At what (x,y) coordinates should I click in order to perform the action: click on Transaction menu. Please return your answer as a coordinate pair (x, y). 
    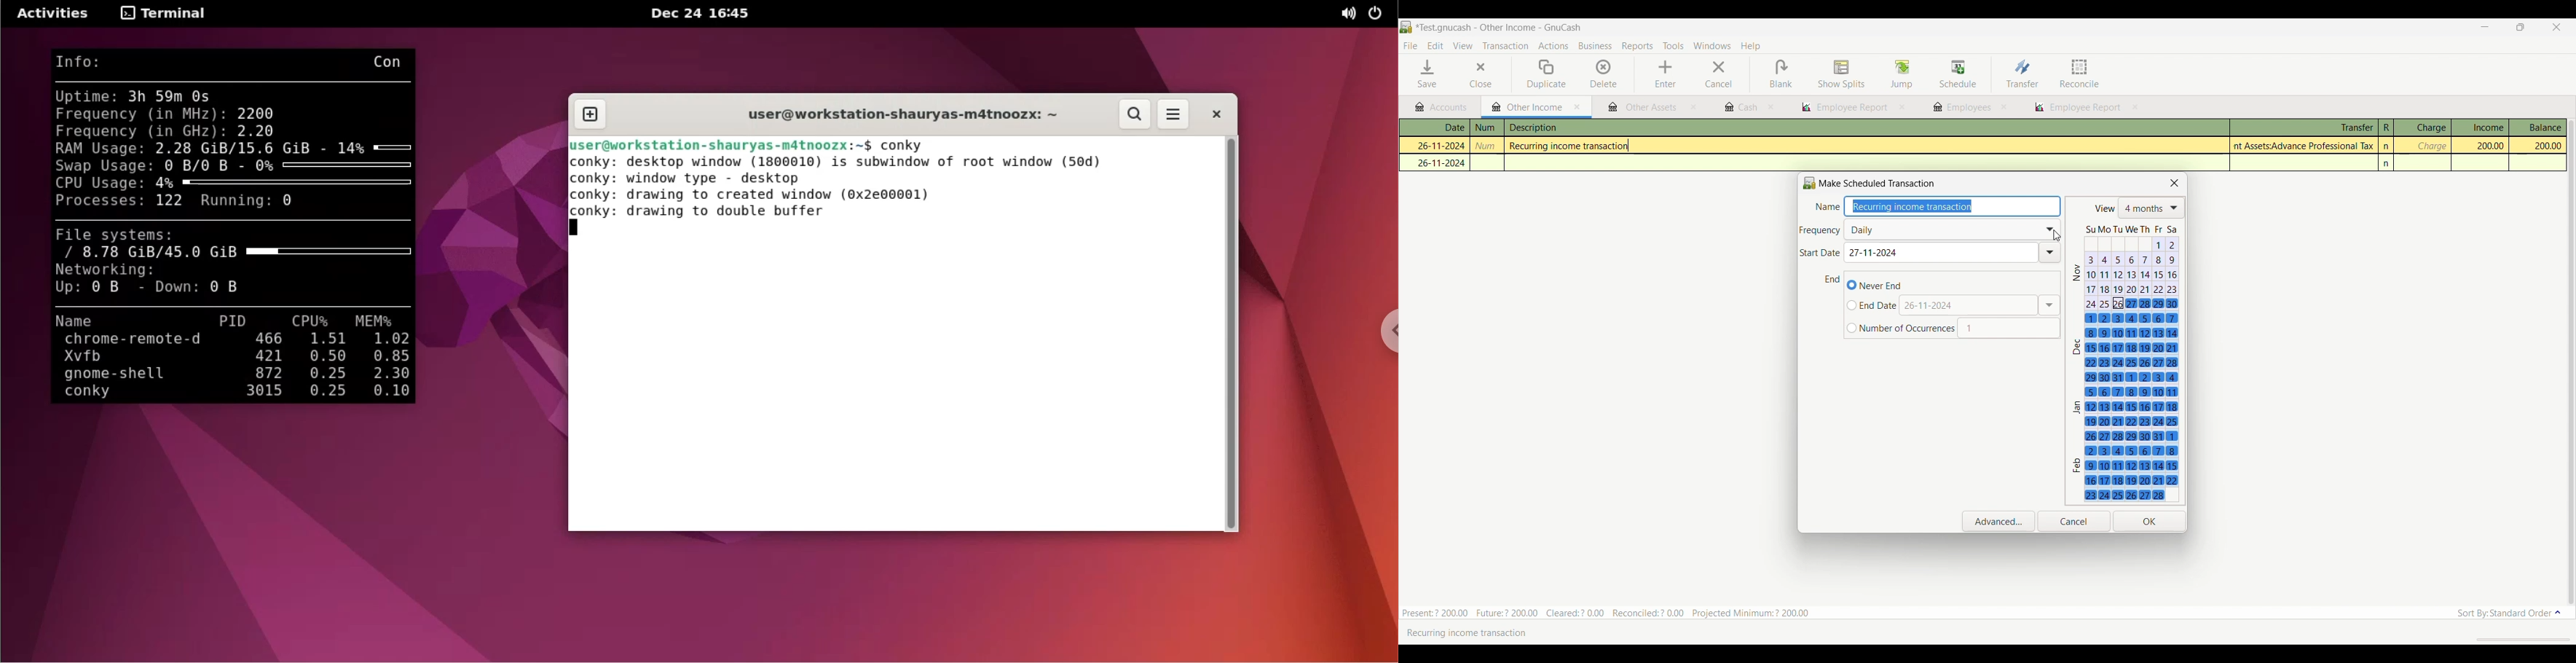
    Looking at the image, I should click on (1505, 46).